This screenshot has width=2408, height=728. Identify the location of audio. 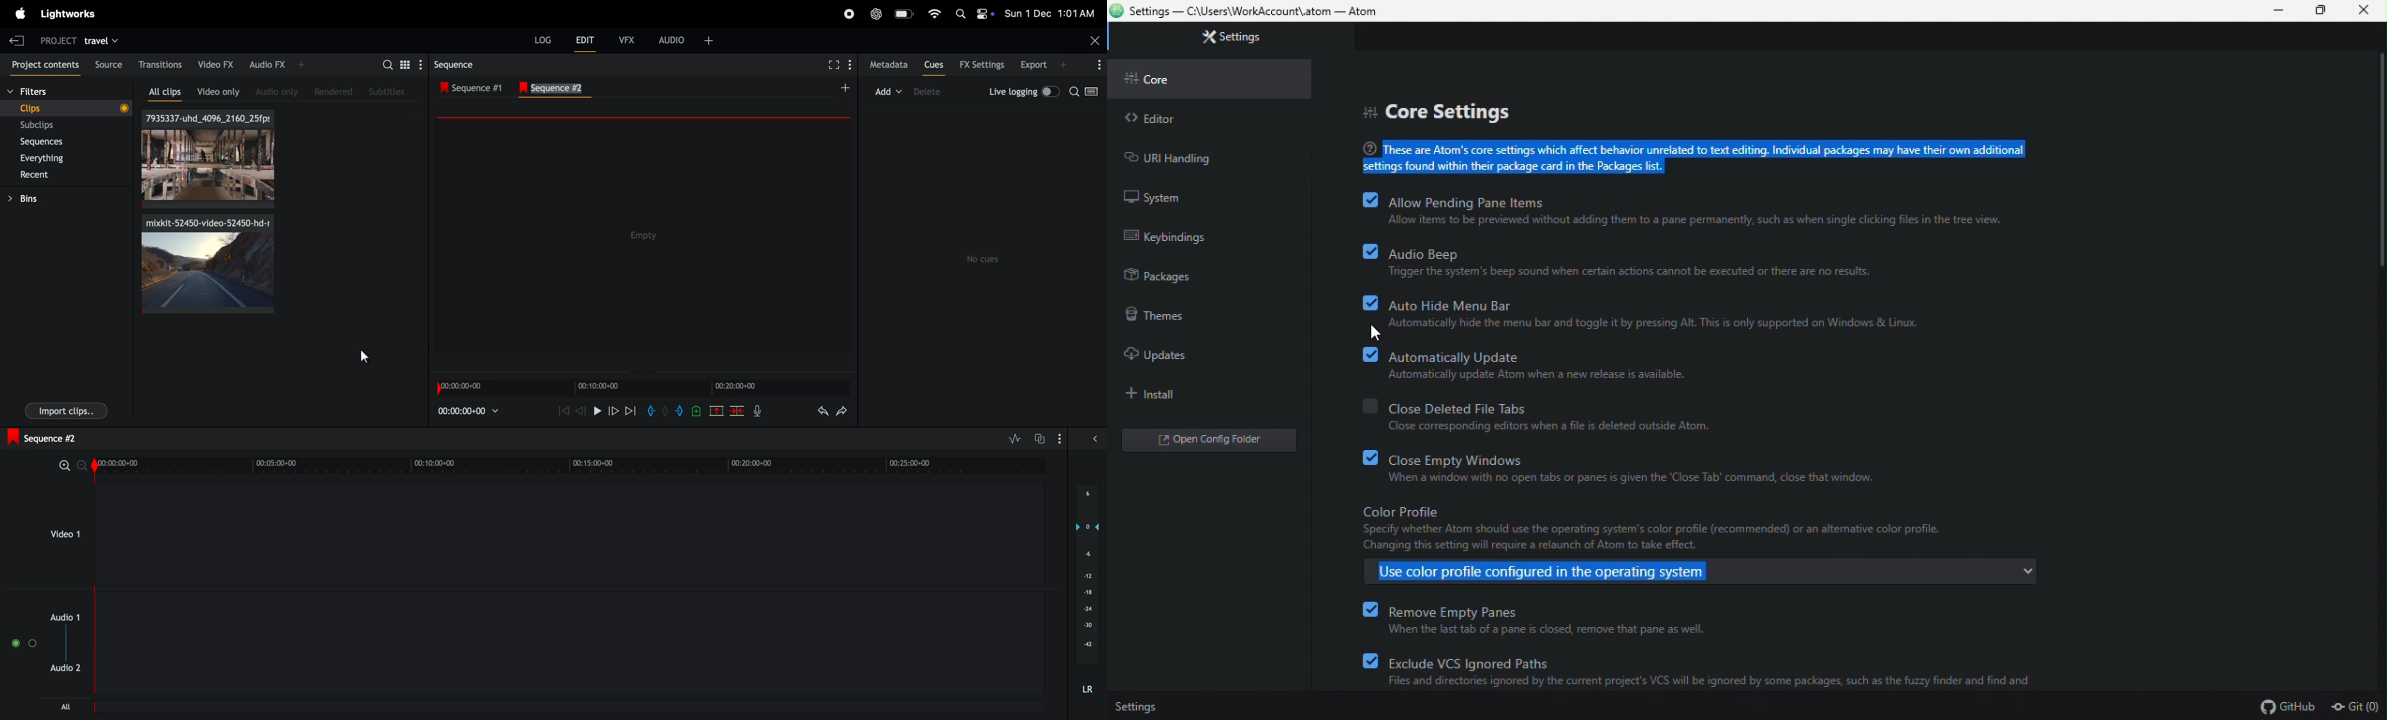
(687, 40).